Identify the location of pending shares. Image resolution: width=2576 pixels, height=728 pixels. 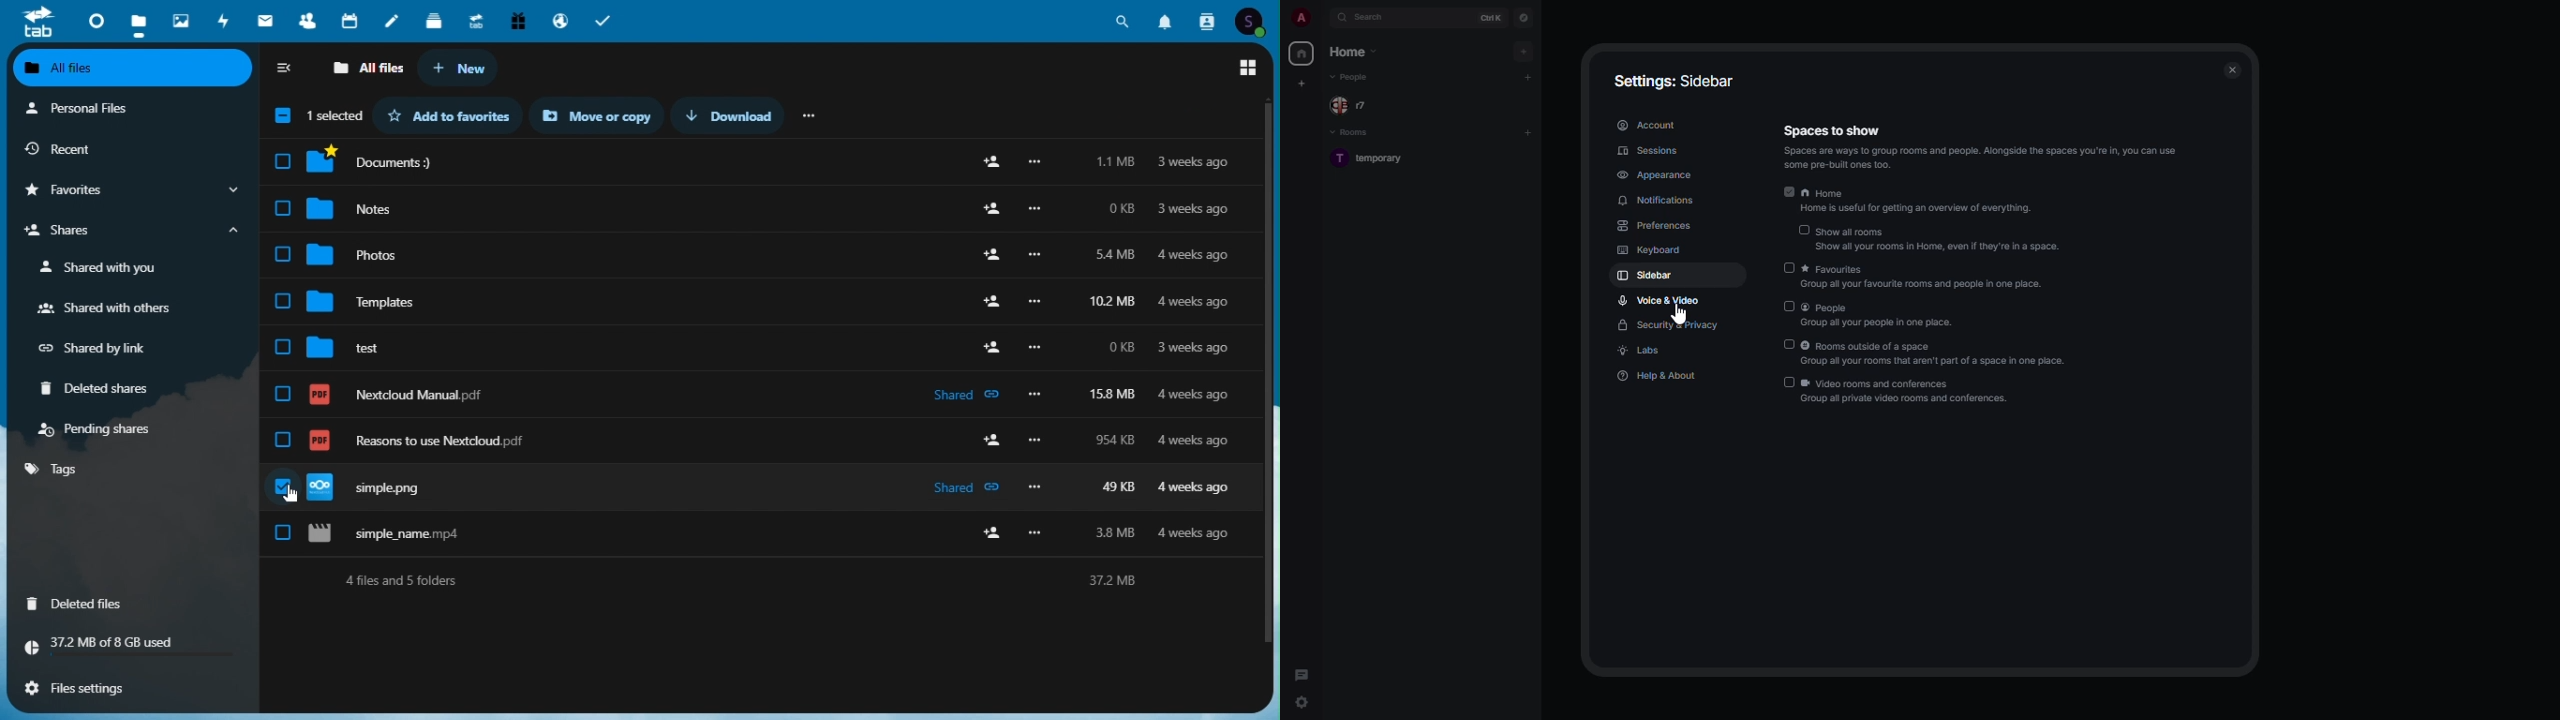
(100, 429).